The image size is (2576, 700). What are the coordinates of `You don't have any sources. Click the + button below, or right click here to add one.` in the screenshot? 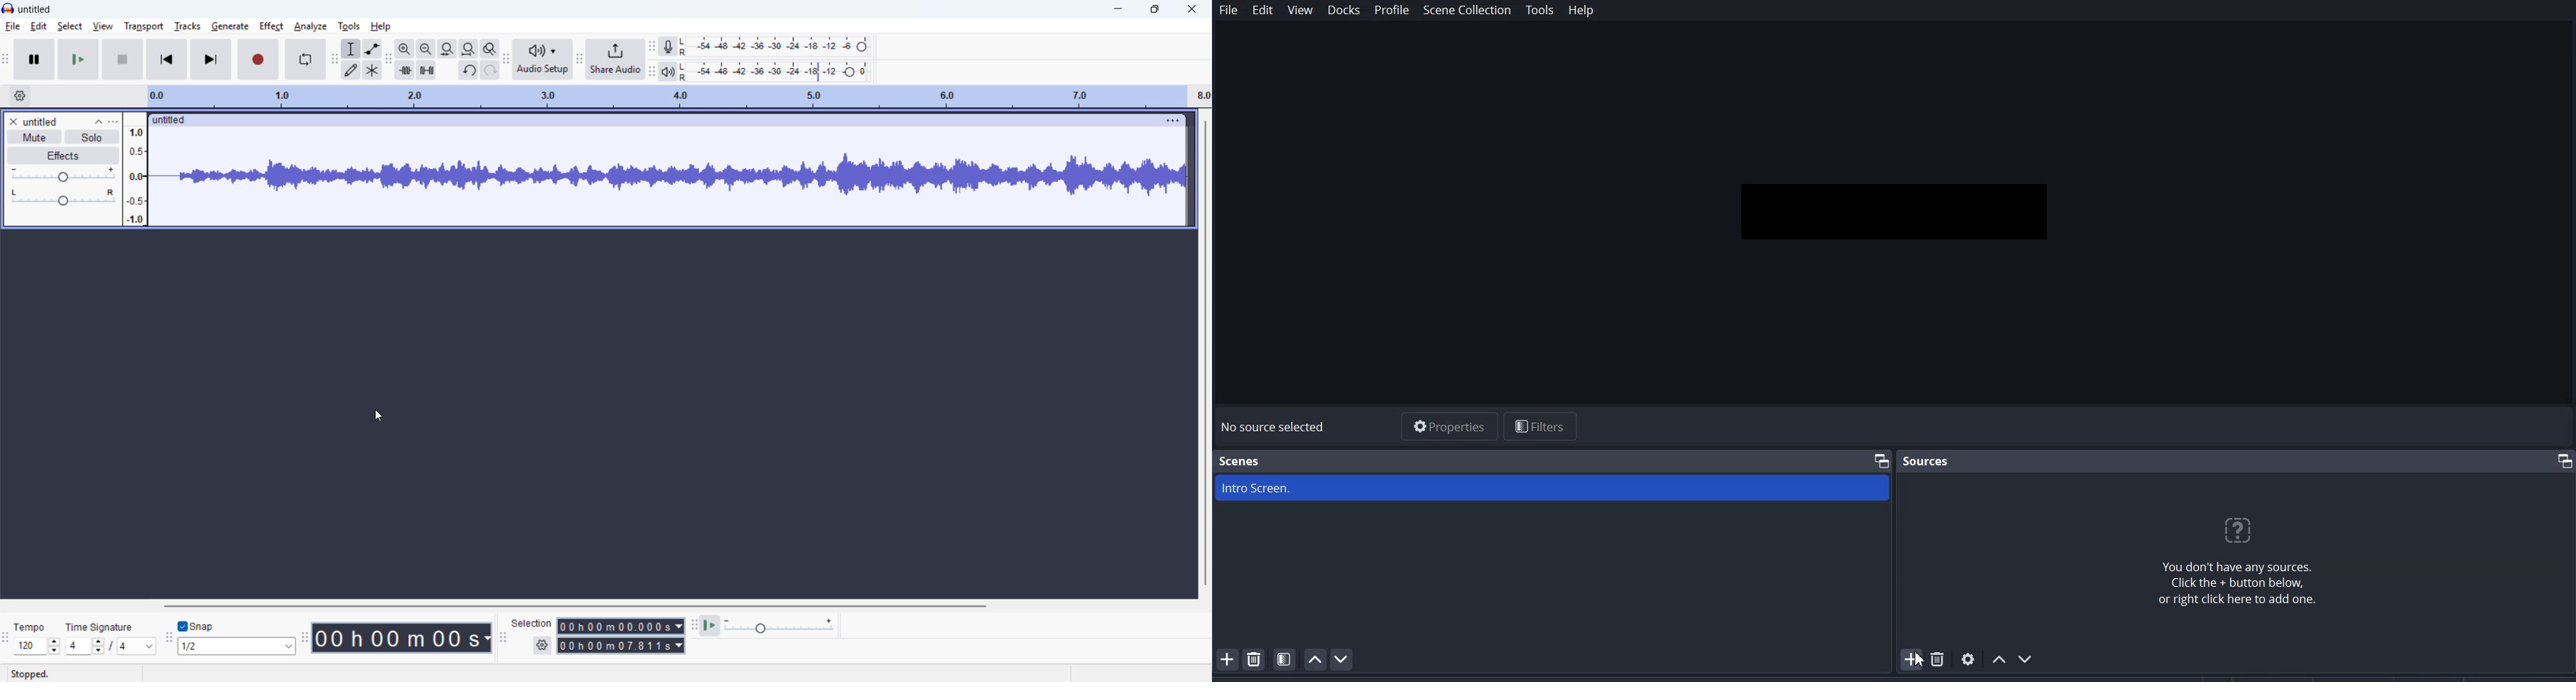 It's located at (2236, 561).